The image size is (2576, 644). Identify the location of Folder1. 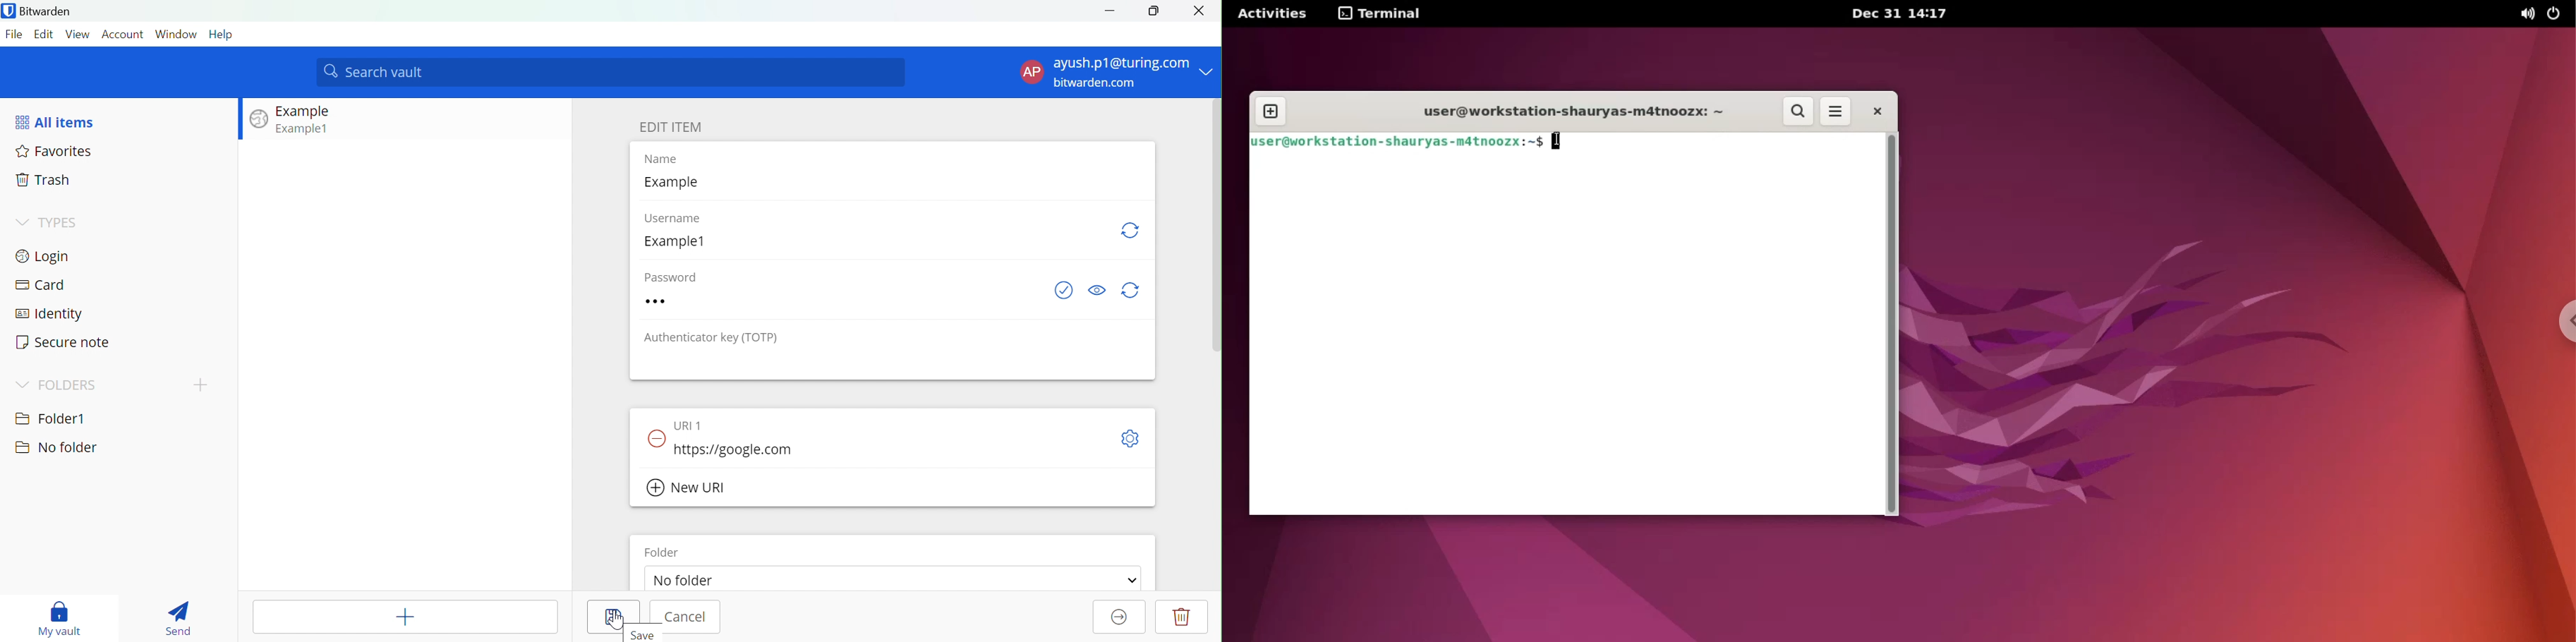
(51, 417).